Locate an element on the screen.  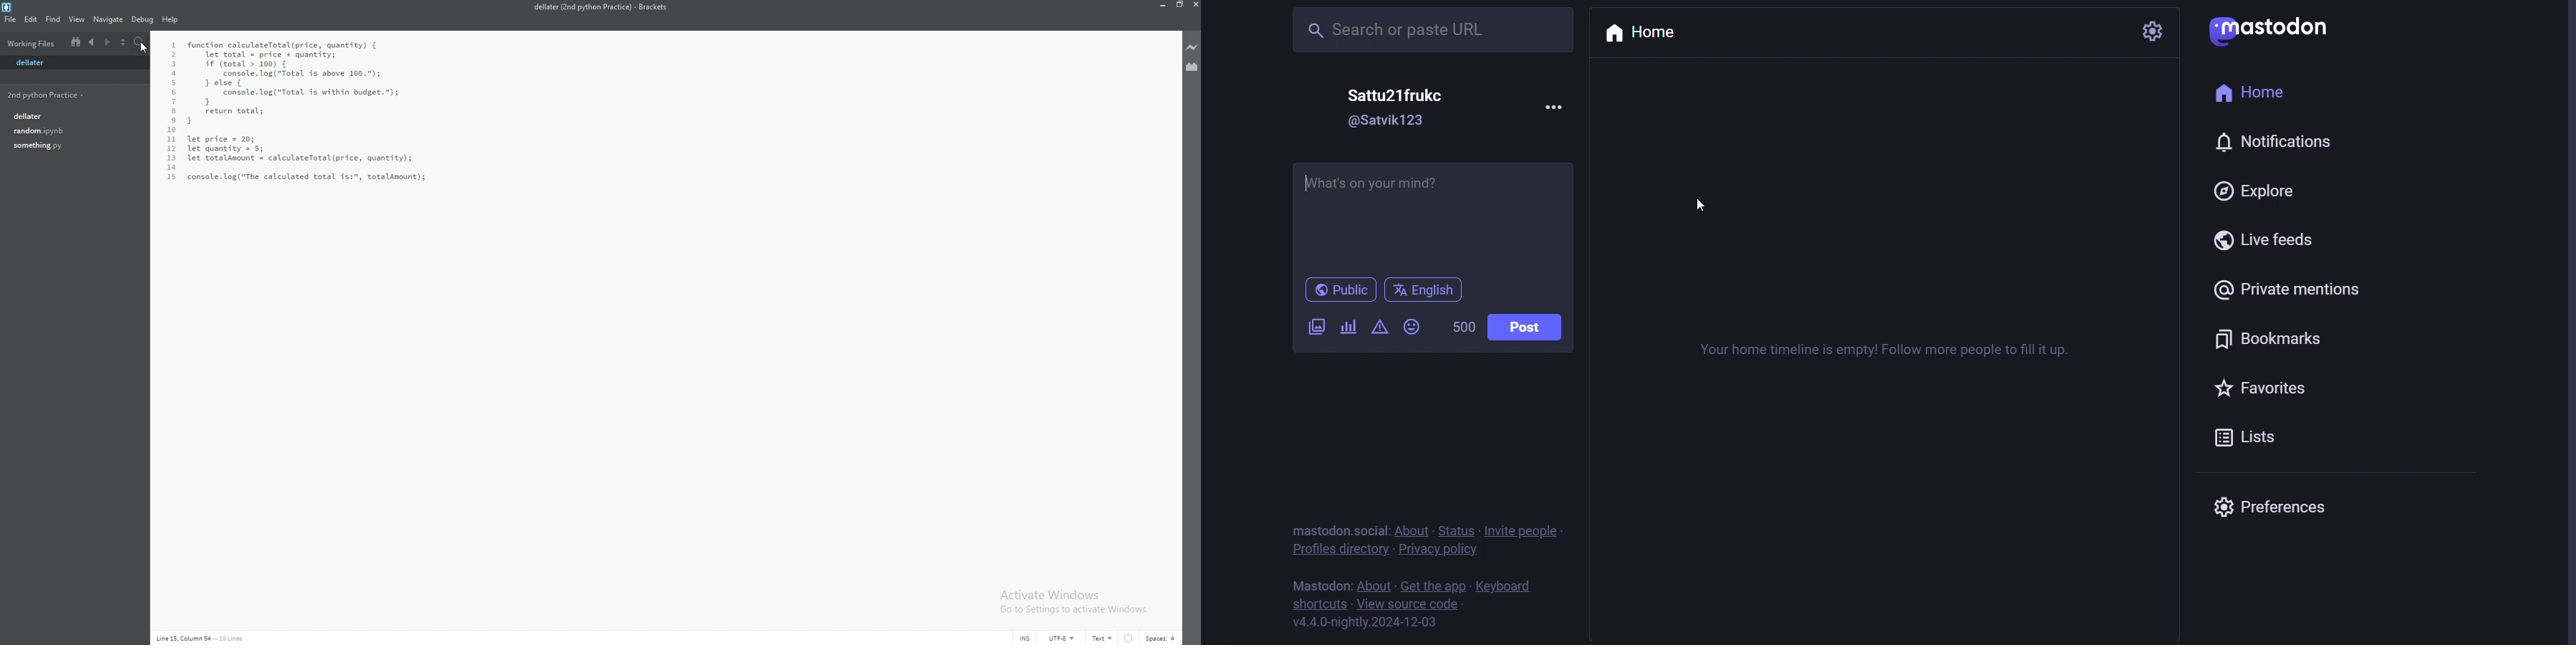
source code is located at coordinates (1412, 603).